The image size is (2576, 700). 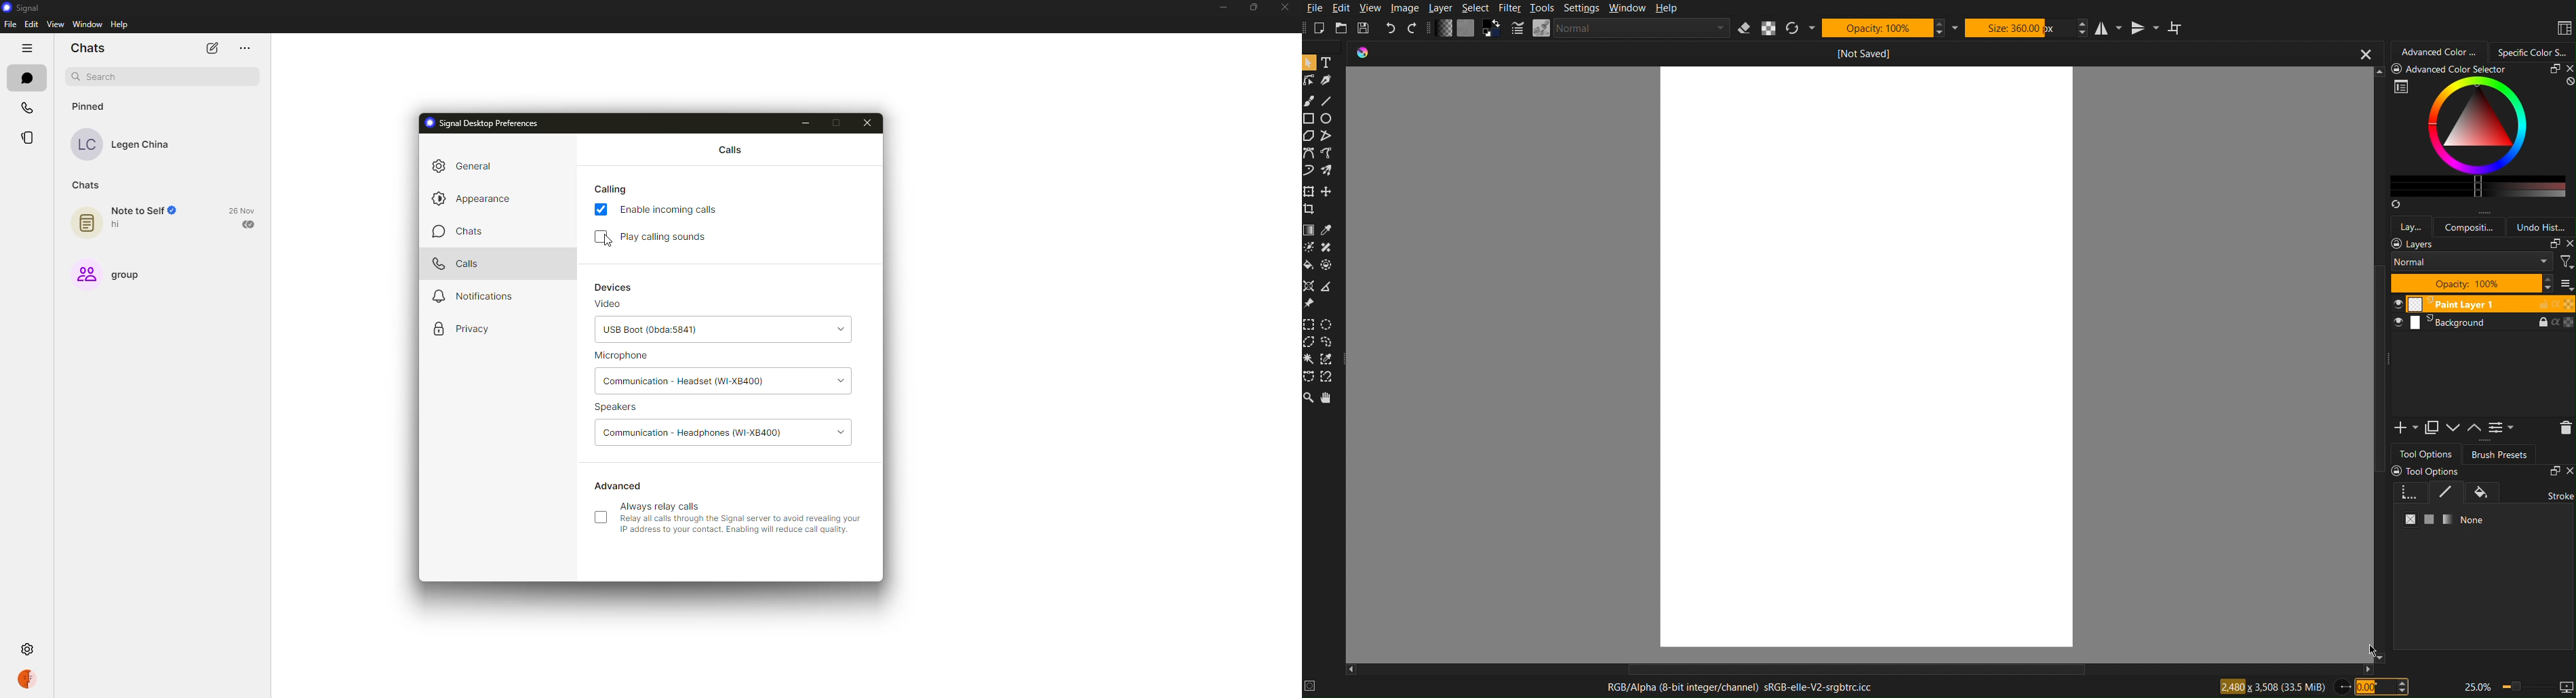 What do you see at coordinates (141, 146) in the screenshot?
I see `Legen China` at bounding box center [141, 146].